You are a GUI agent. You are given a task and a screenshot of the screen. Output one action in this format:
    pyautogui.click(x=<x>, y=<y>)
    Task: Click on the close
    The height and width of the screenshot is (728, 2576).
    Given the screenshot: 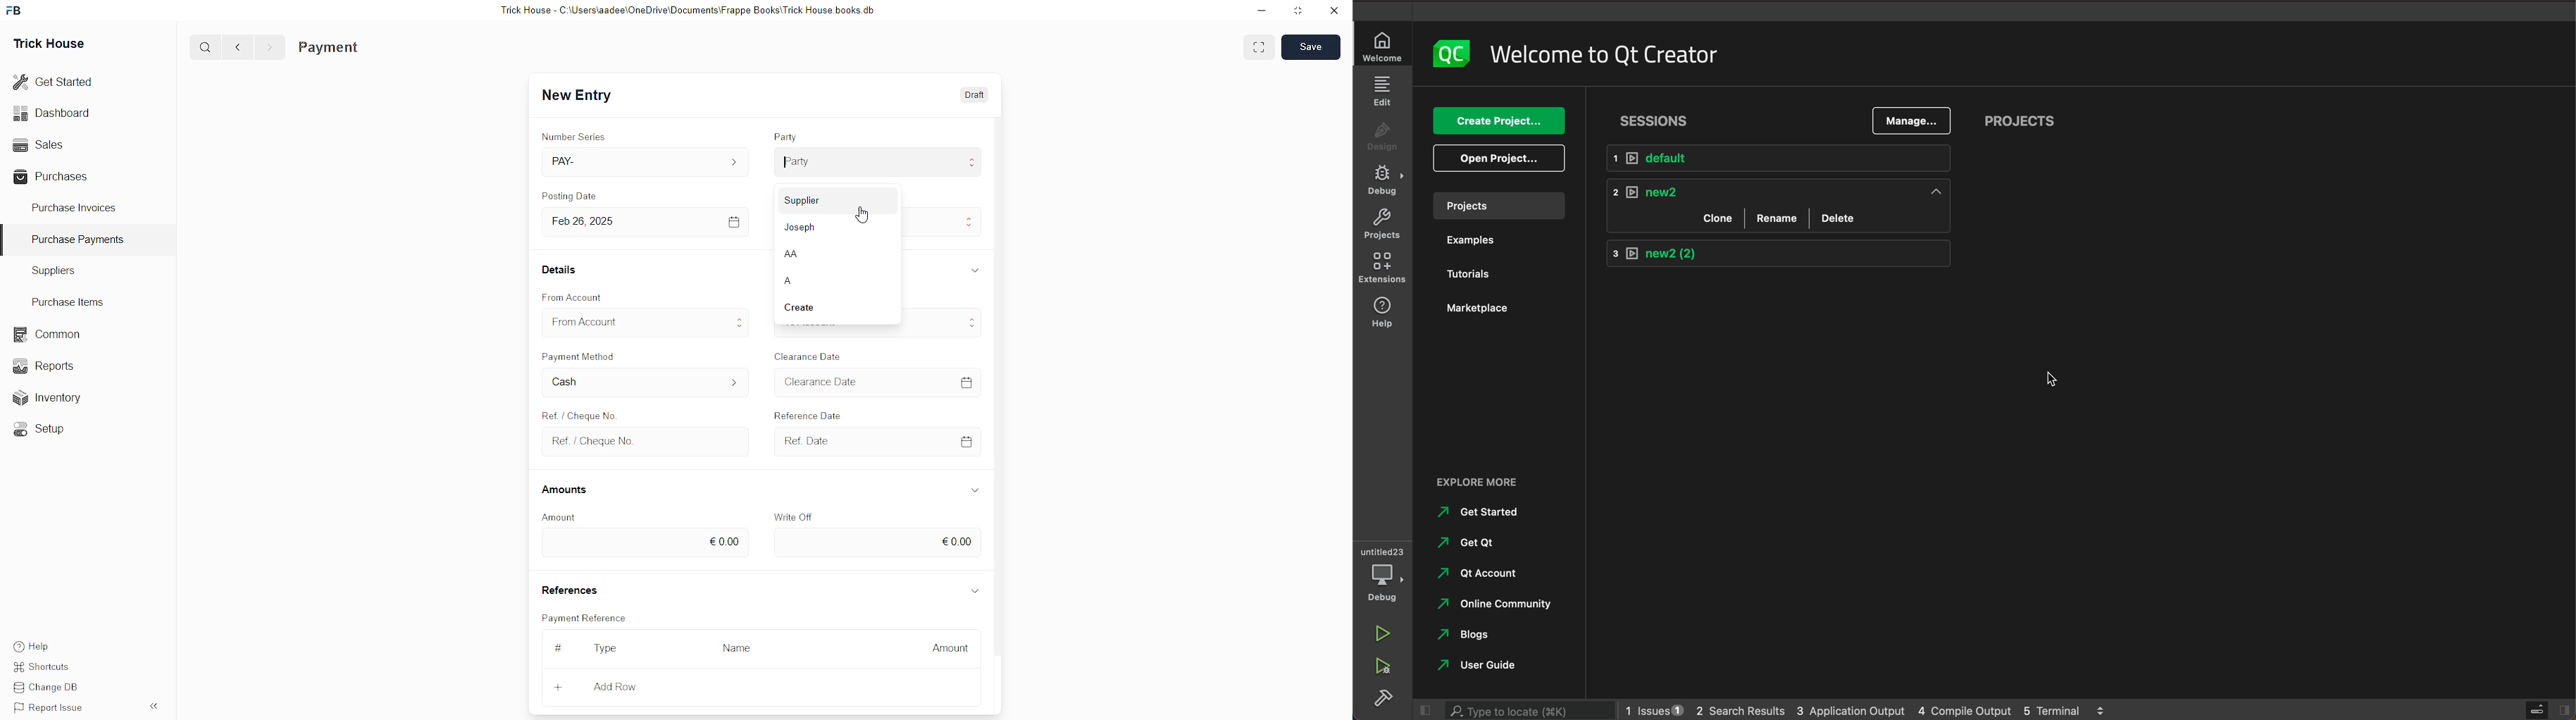 What is the action you would take?
    pyautogui.click(x=1334, y=11)
    